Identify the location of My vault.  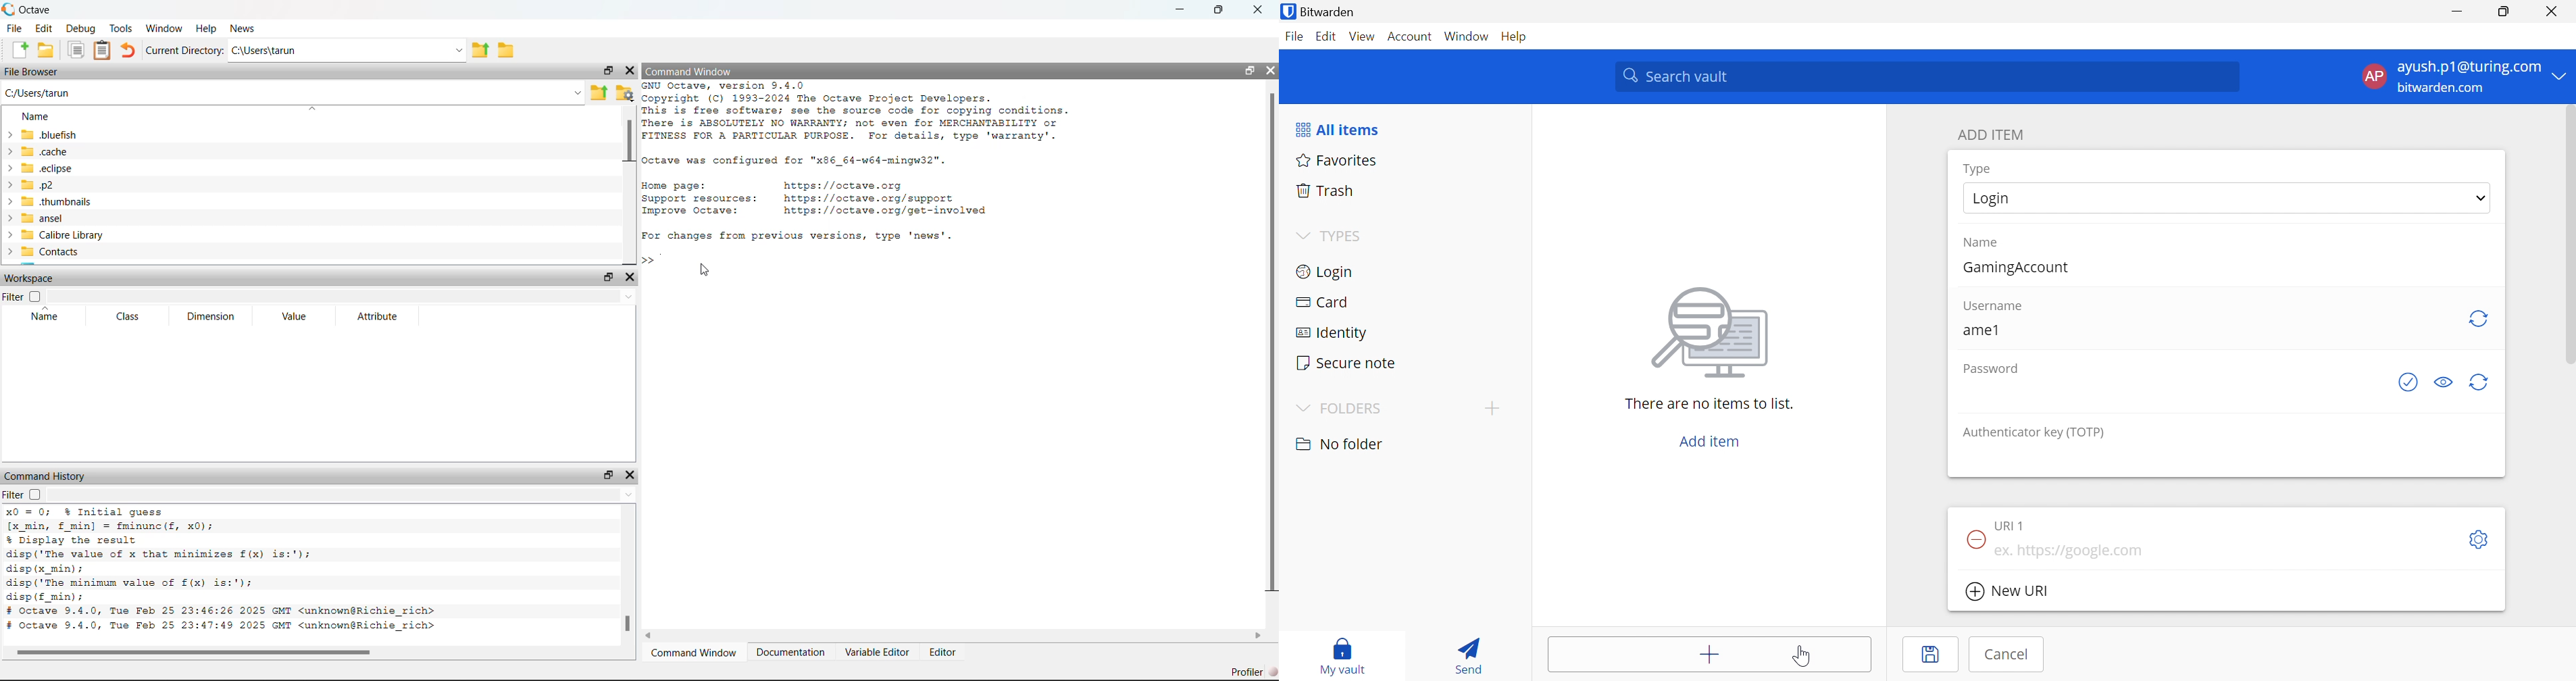
(1341, 653).